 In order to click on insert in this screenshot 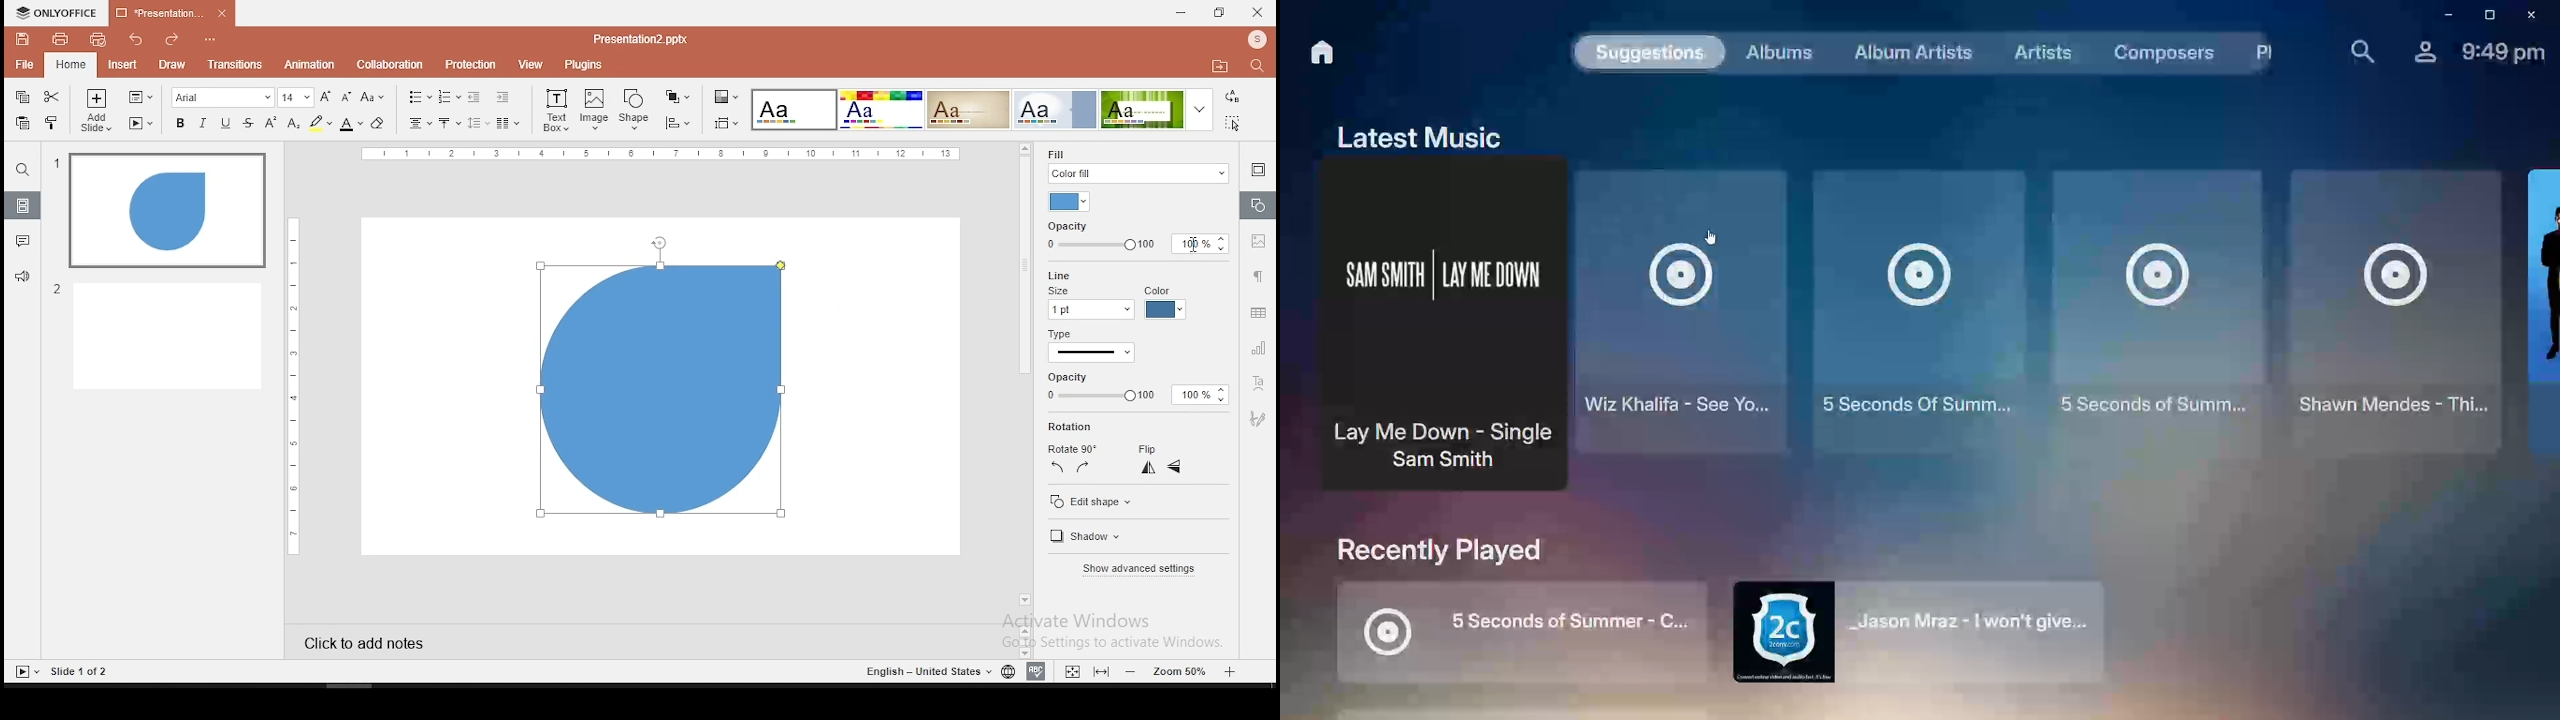, I will do `click(123, 66)`.